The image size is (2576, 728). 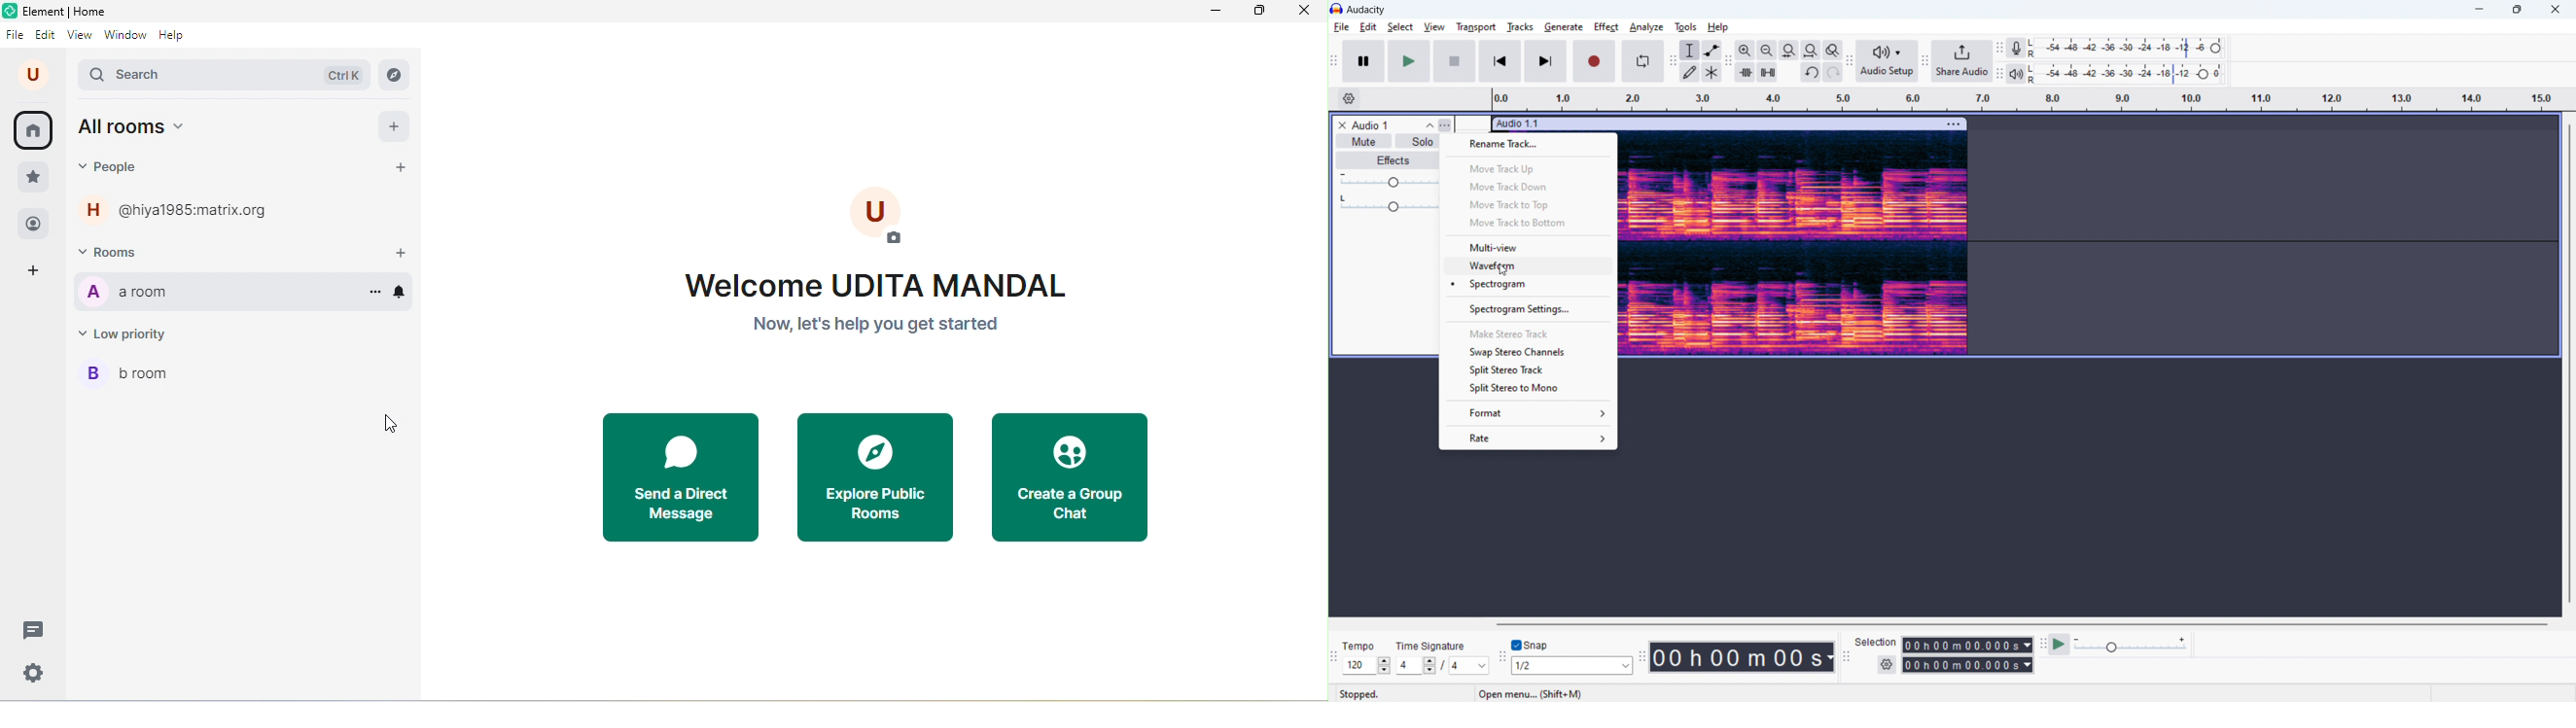 I want to click on move track to bottom, so click(x=1529, y=224).